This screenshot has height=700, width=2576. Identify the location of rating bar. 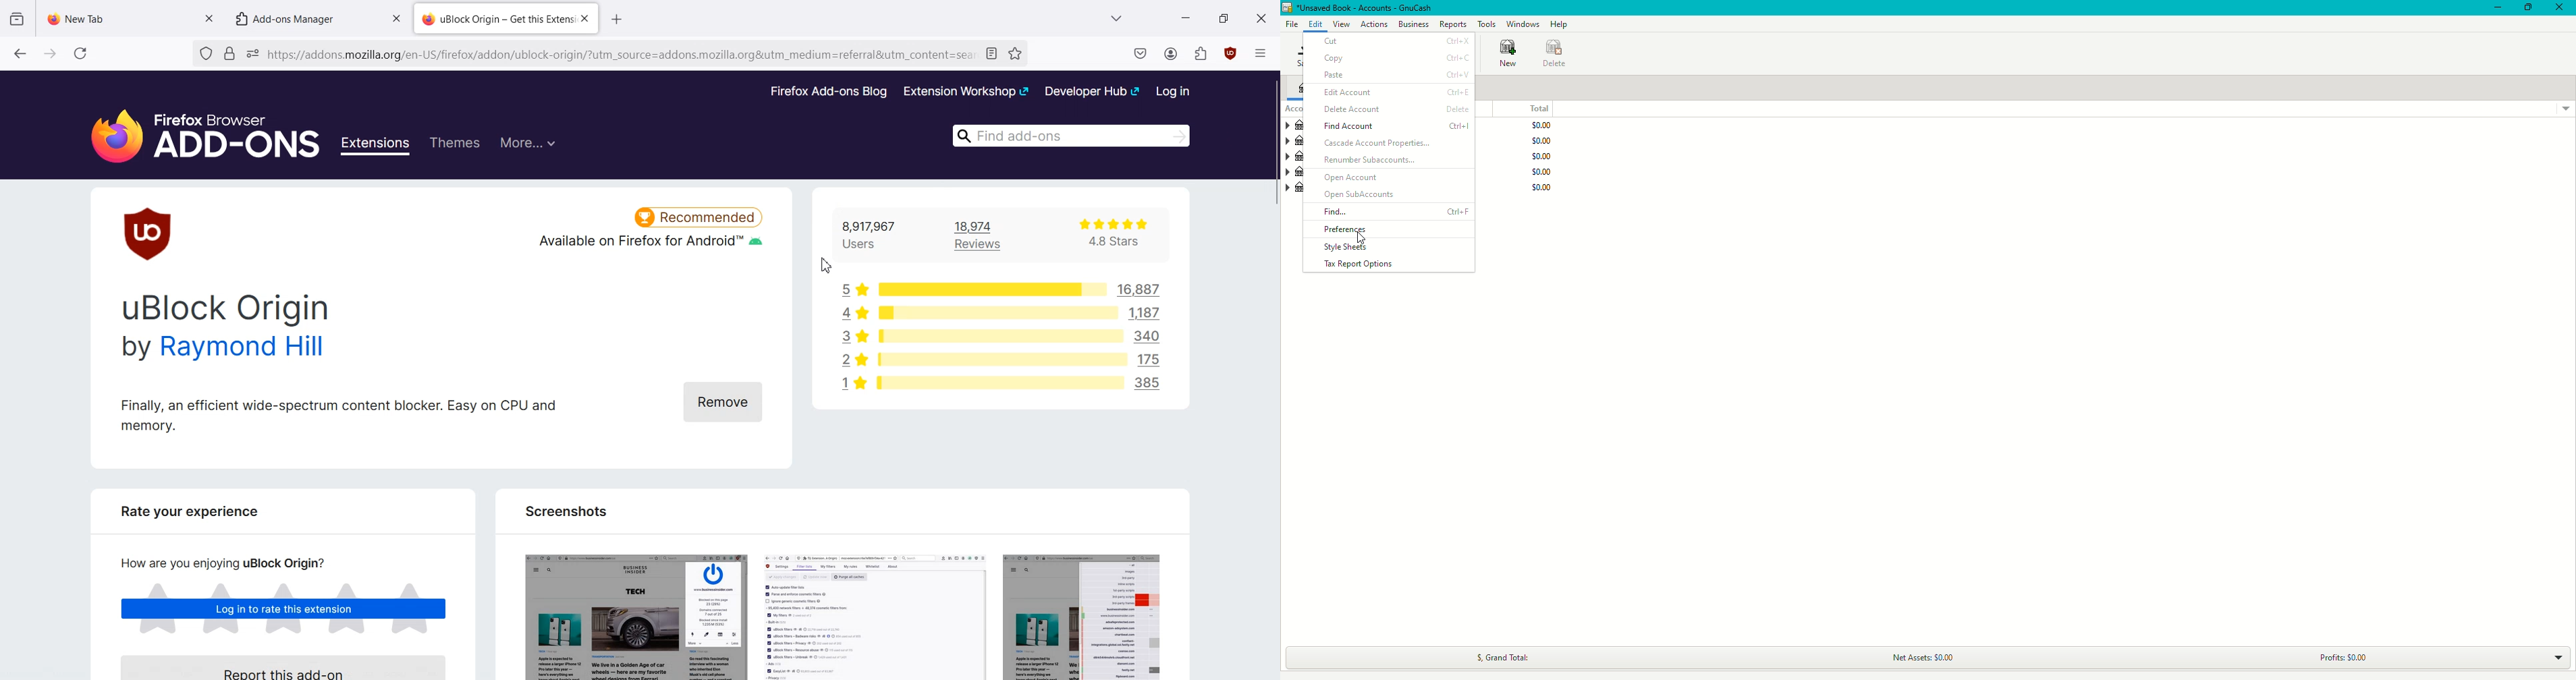
(997, 337).